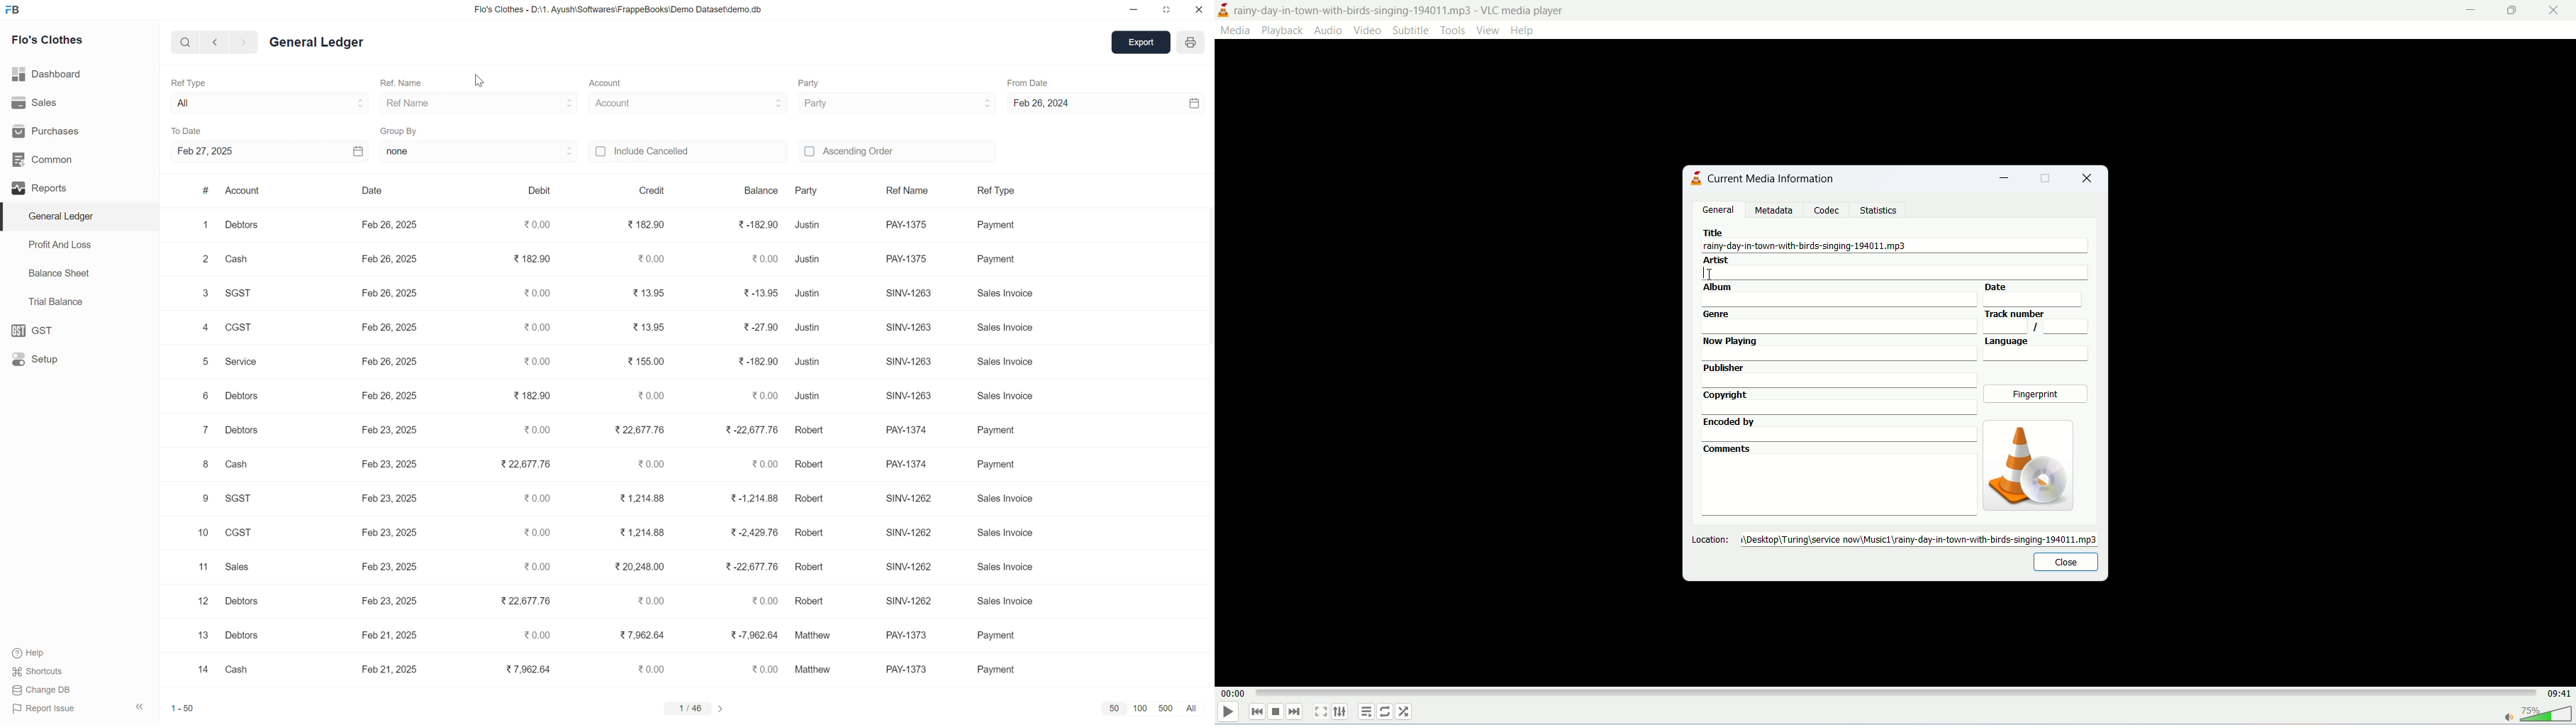  What do you see at coordinates (1005, 363) in the screenshot?
I see `sales invoice` at bounding box center [1005, 363].